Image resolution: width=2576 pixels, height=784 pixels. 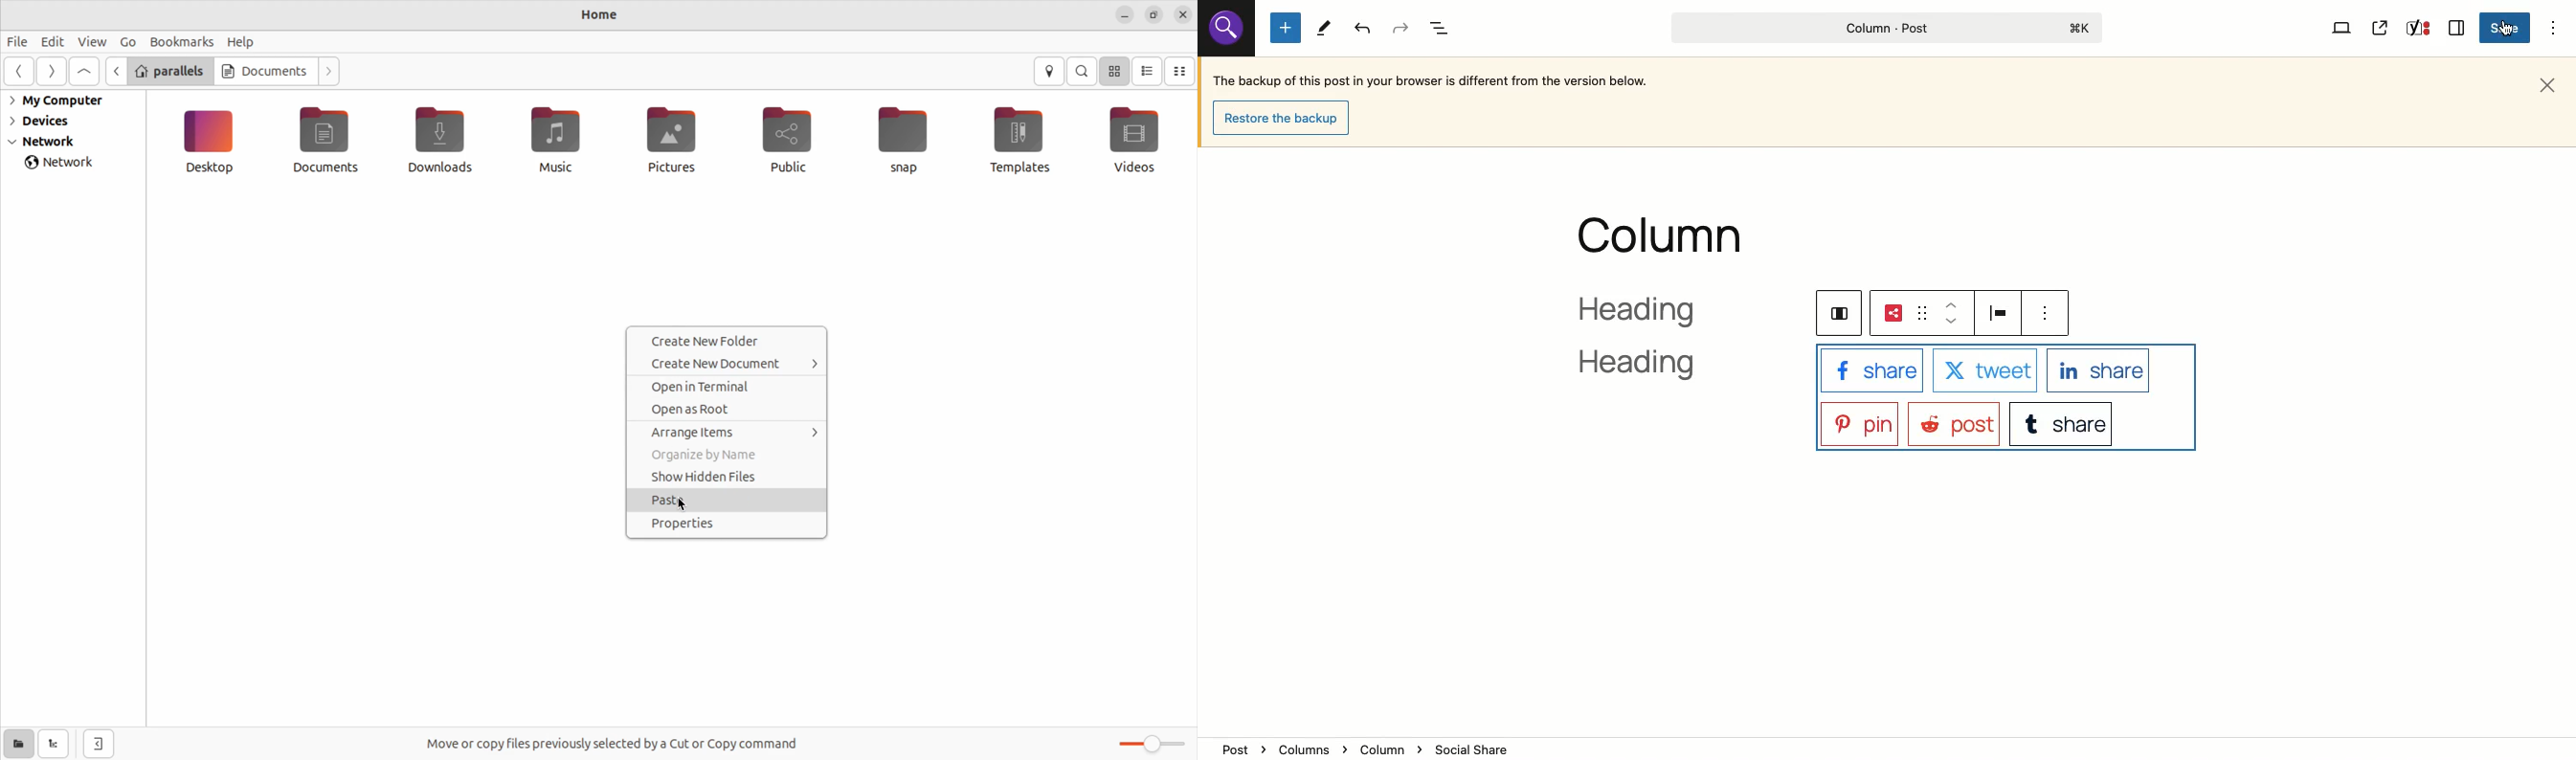 I want to click on Go next, so click(x=331, y=70).